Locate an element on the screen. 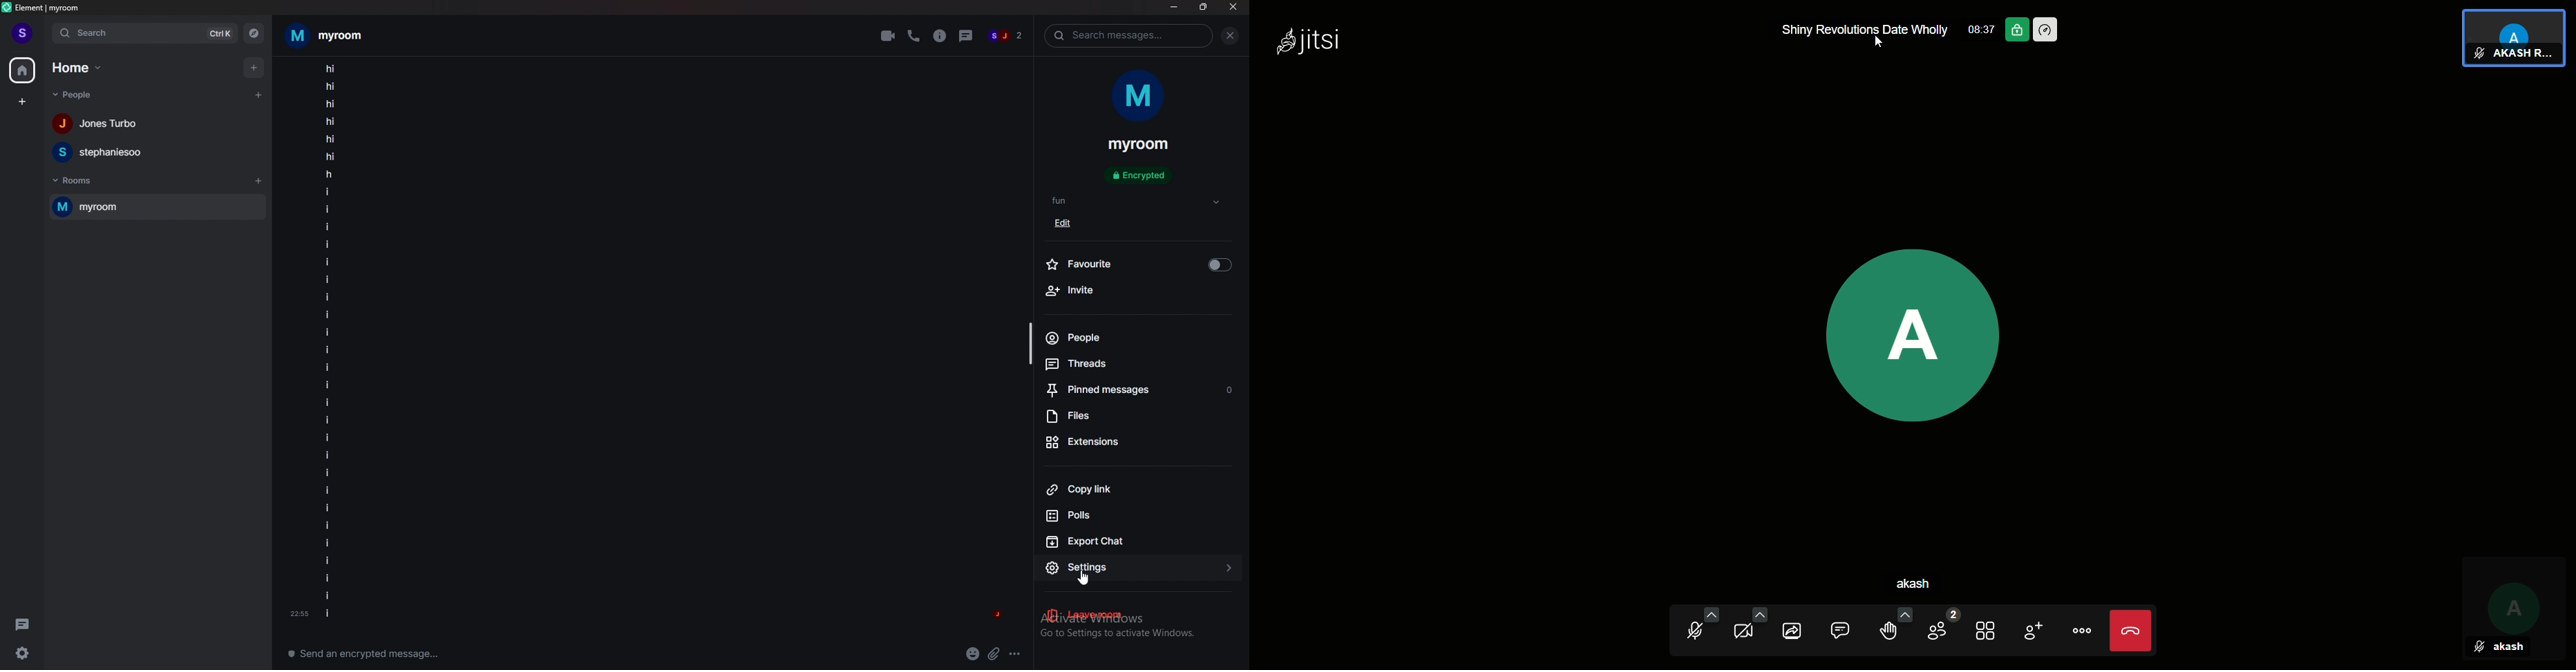 The height and width of the screenshot is (672, 2576). more actions is located at coordinates (2081, 630).